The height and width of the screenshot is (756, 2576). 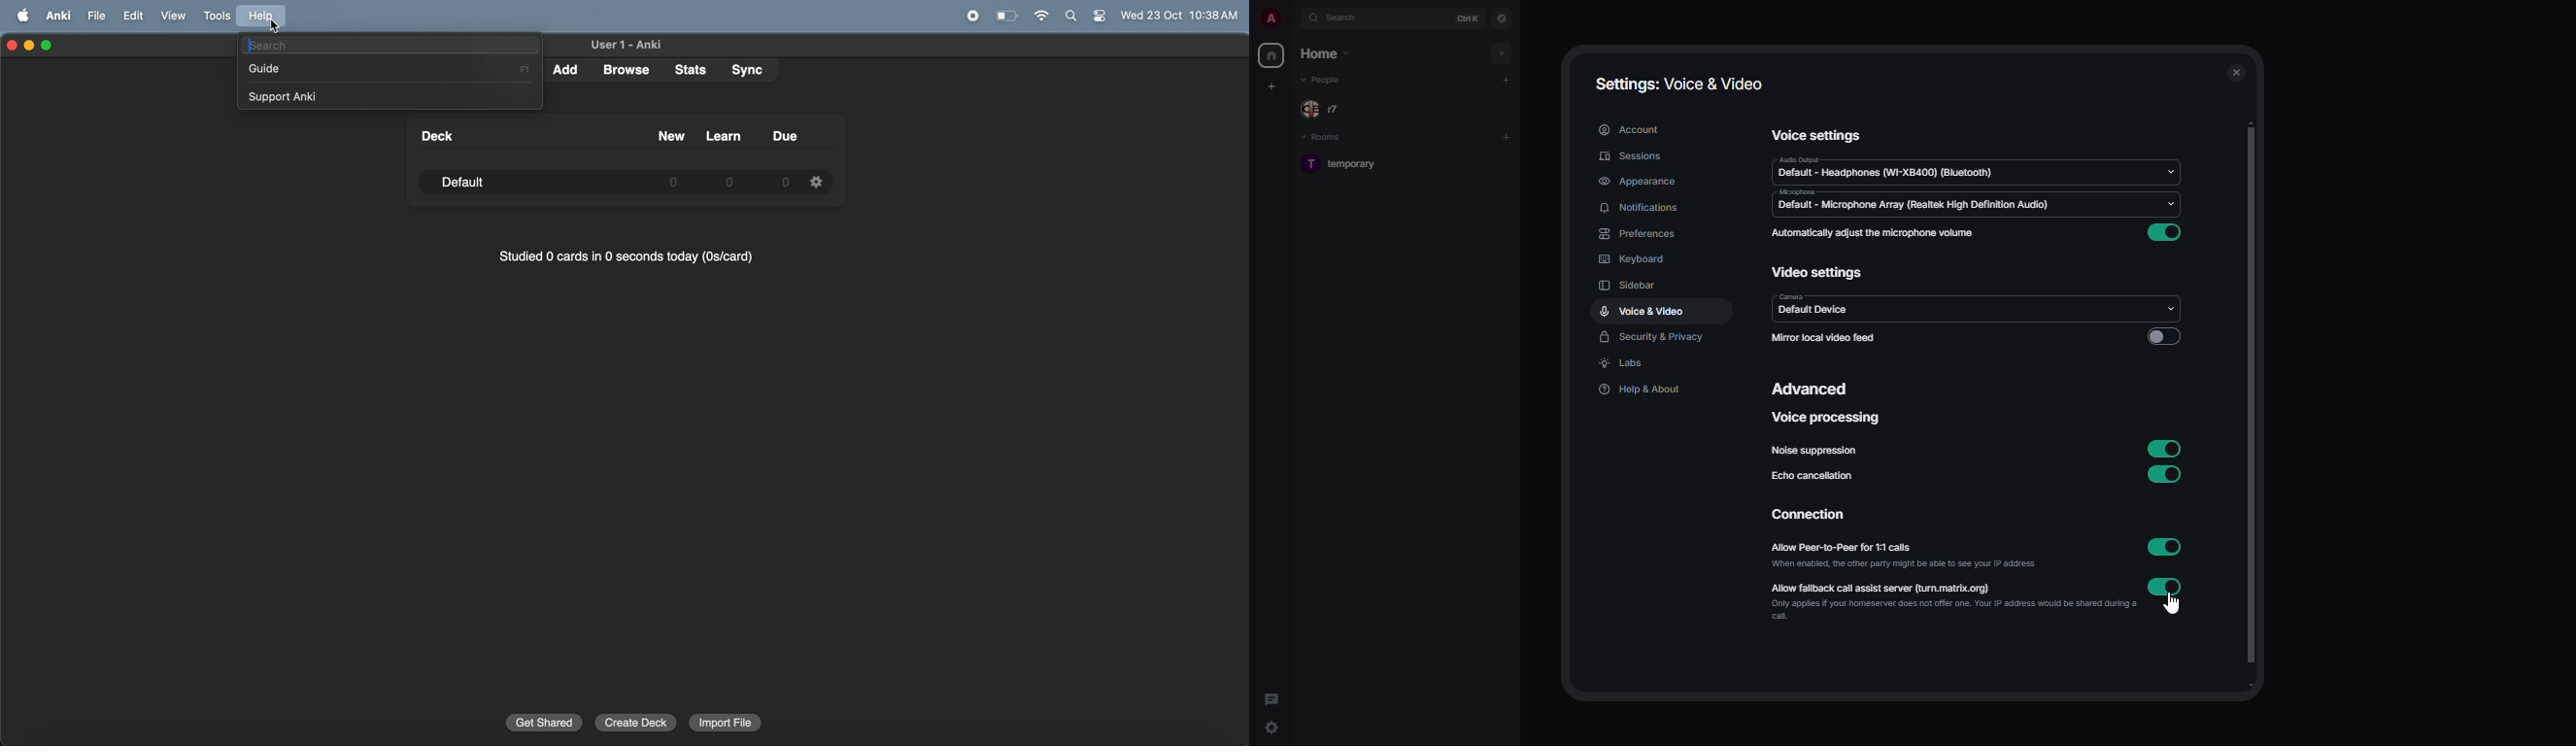 I want to click on search bar, so click(x=390, y=45).